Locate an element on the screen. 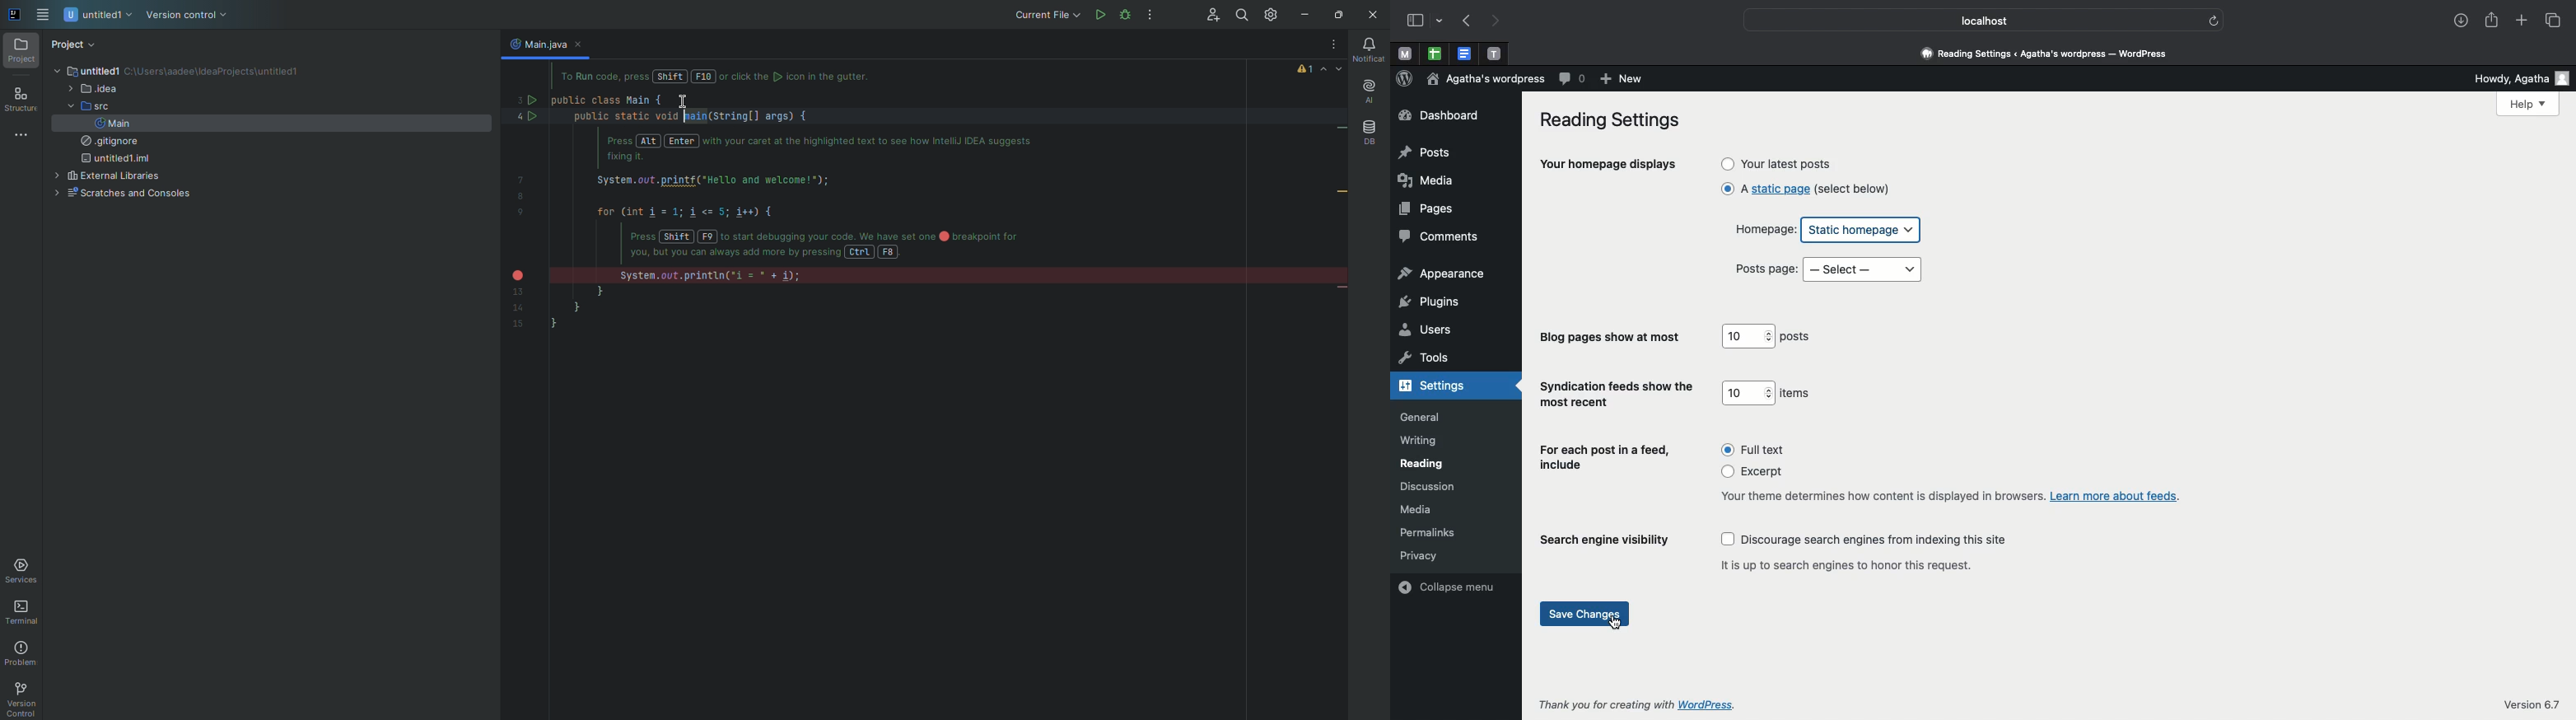 The width and height of the screenshot is (2576, 728). Options is located at coordinates (1151, 15).